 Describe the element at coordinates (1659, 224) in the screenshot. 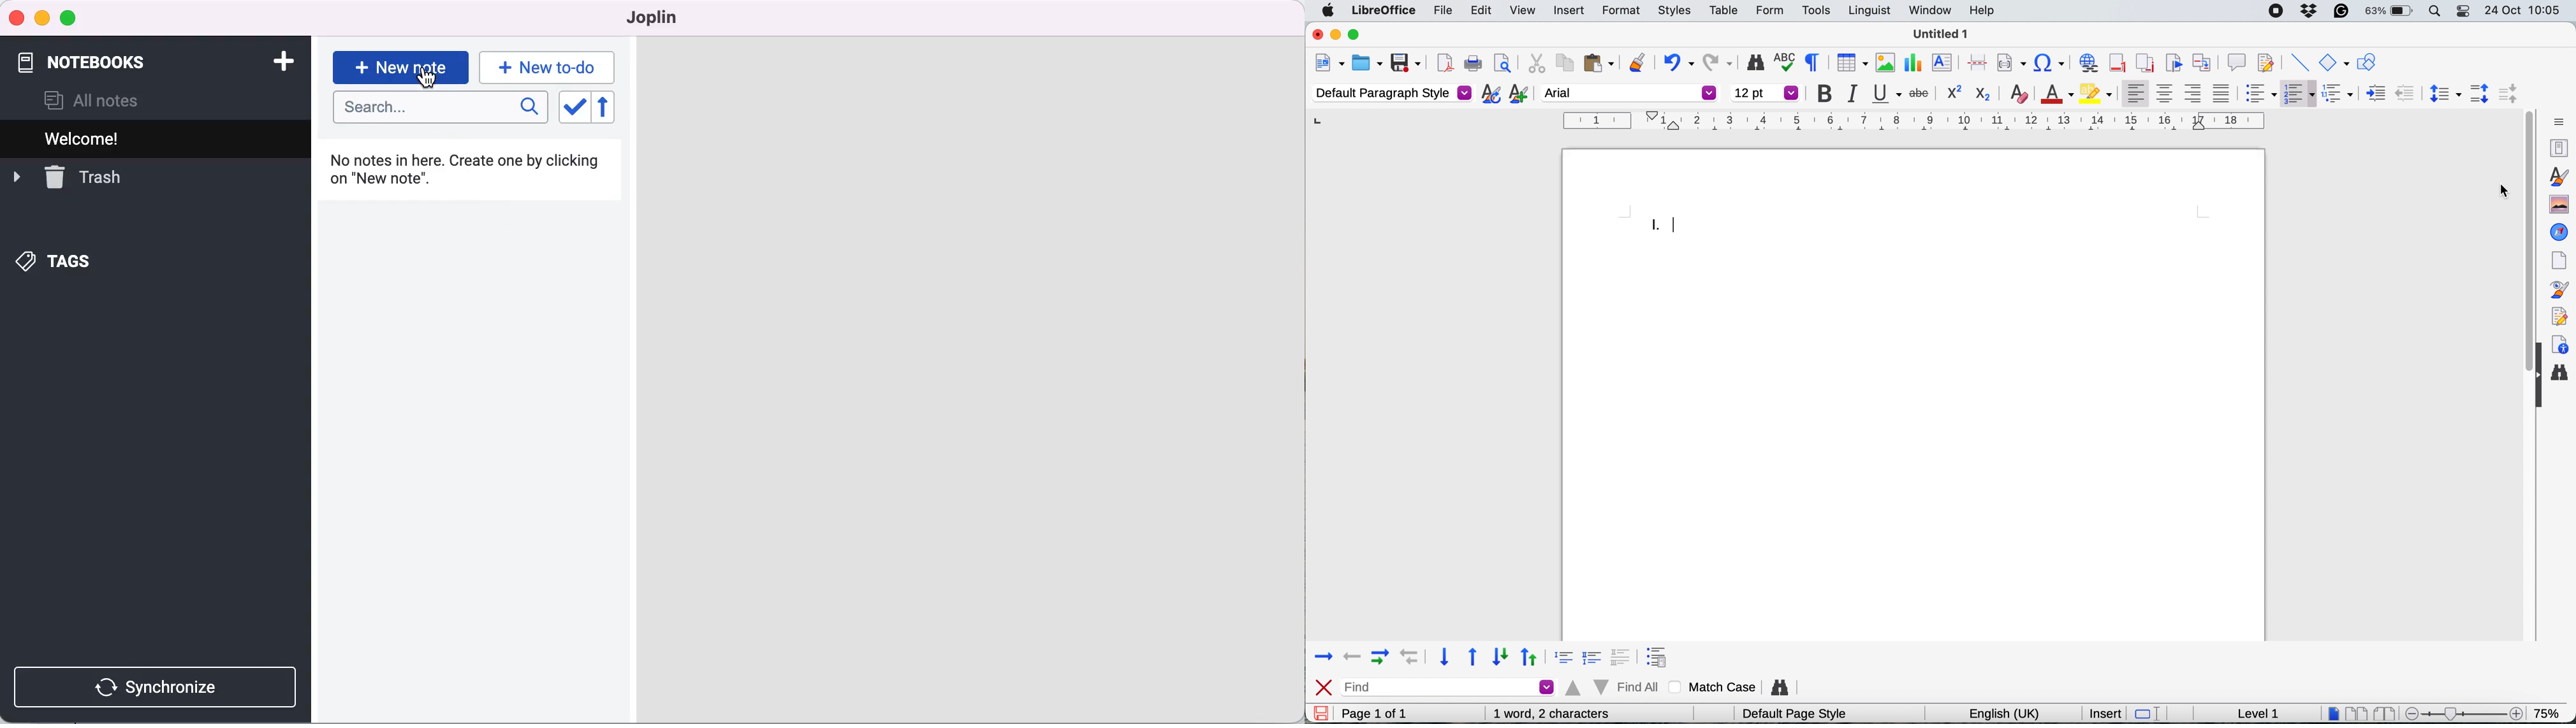

I see `roman numerals inserted` at that location.